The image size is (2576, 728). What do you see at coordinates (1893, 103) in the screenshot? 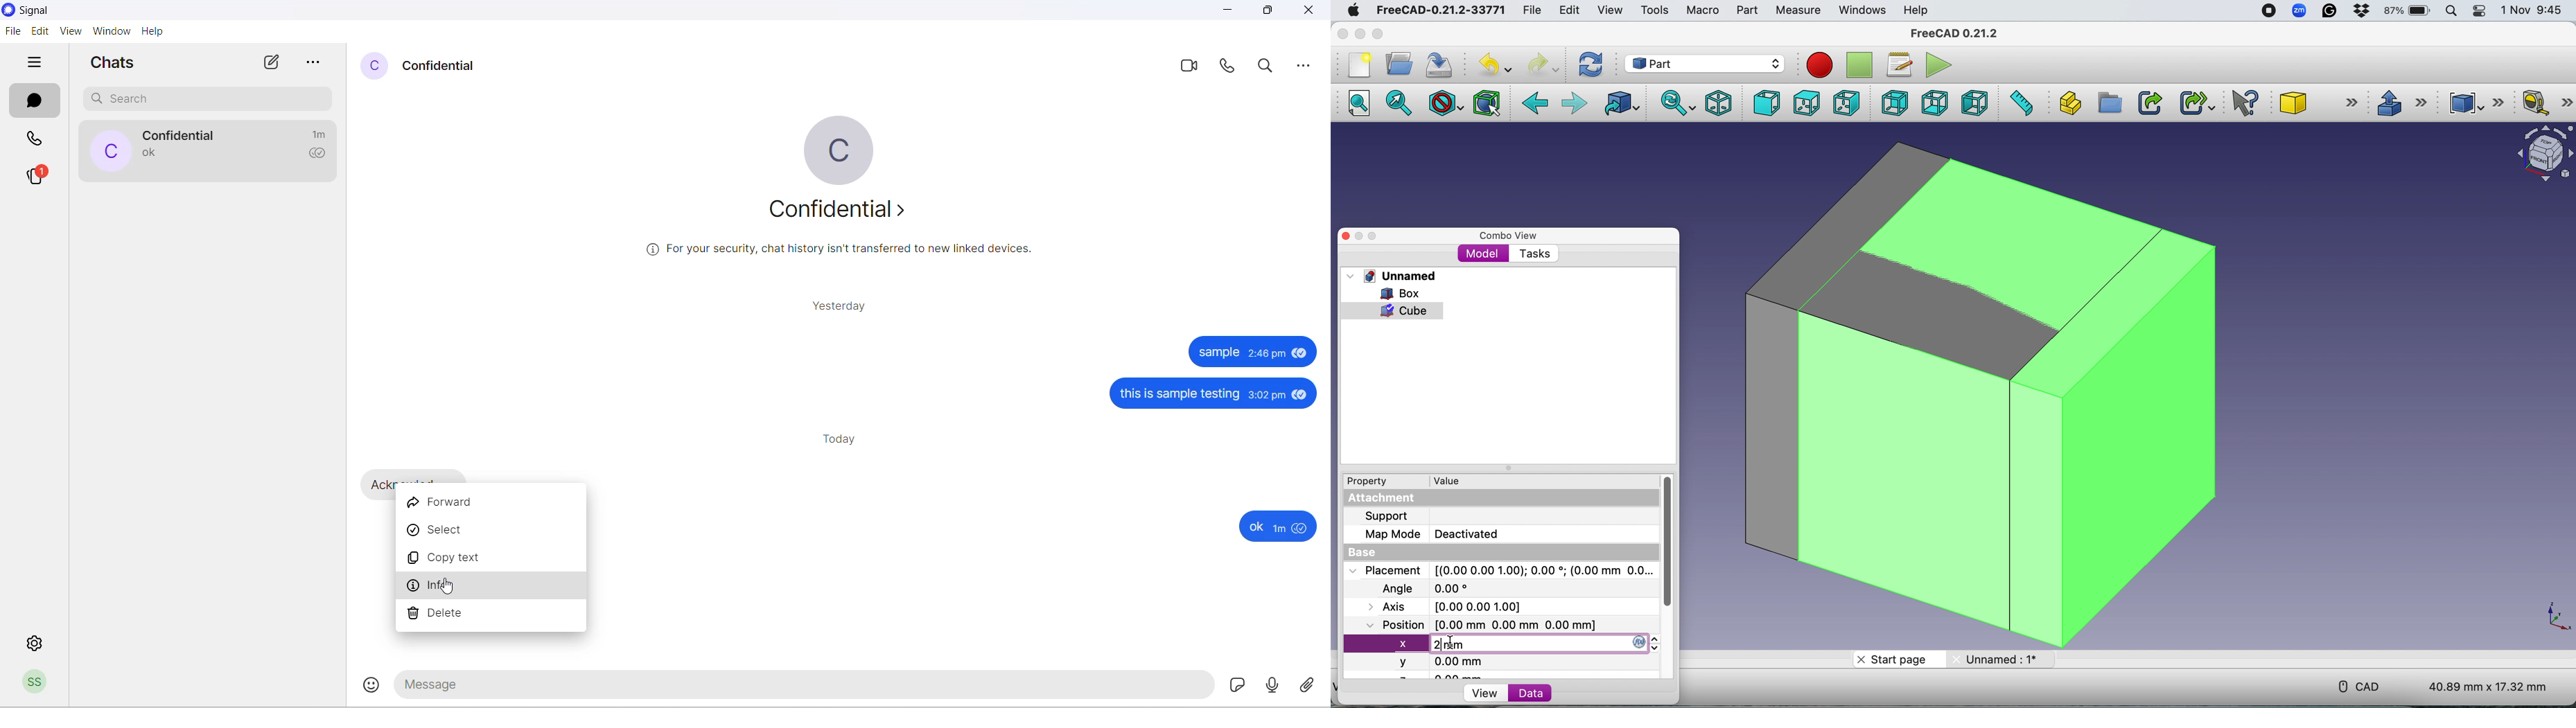
I see `Rear` at bounding box center [1893, 103].